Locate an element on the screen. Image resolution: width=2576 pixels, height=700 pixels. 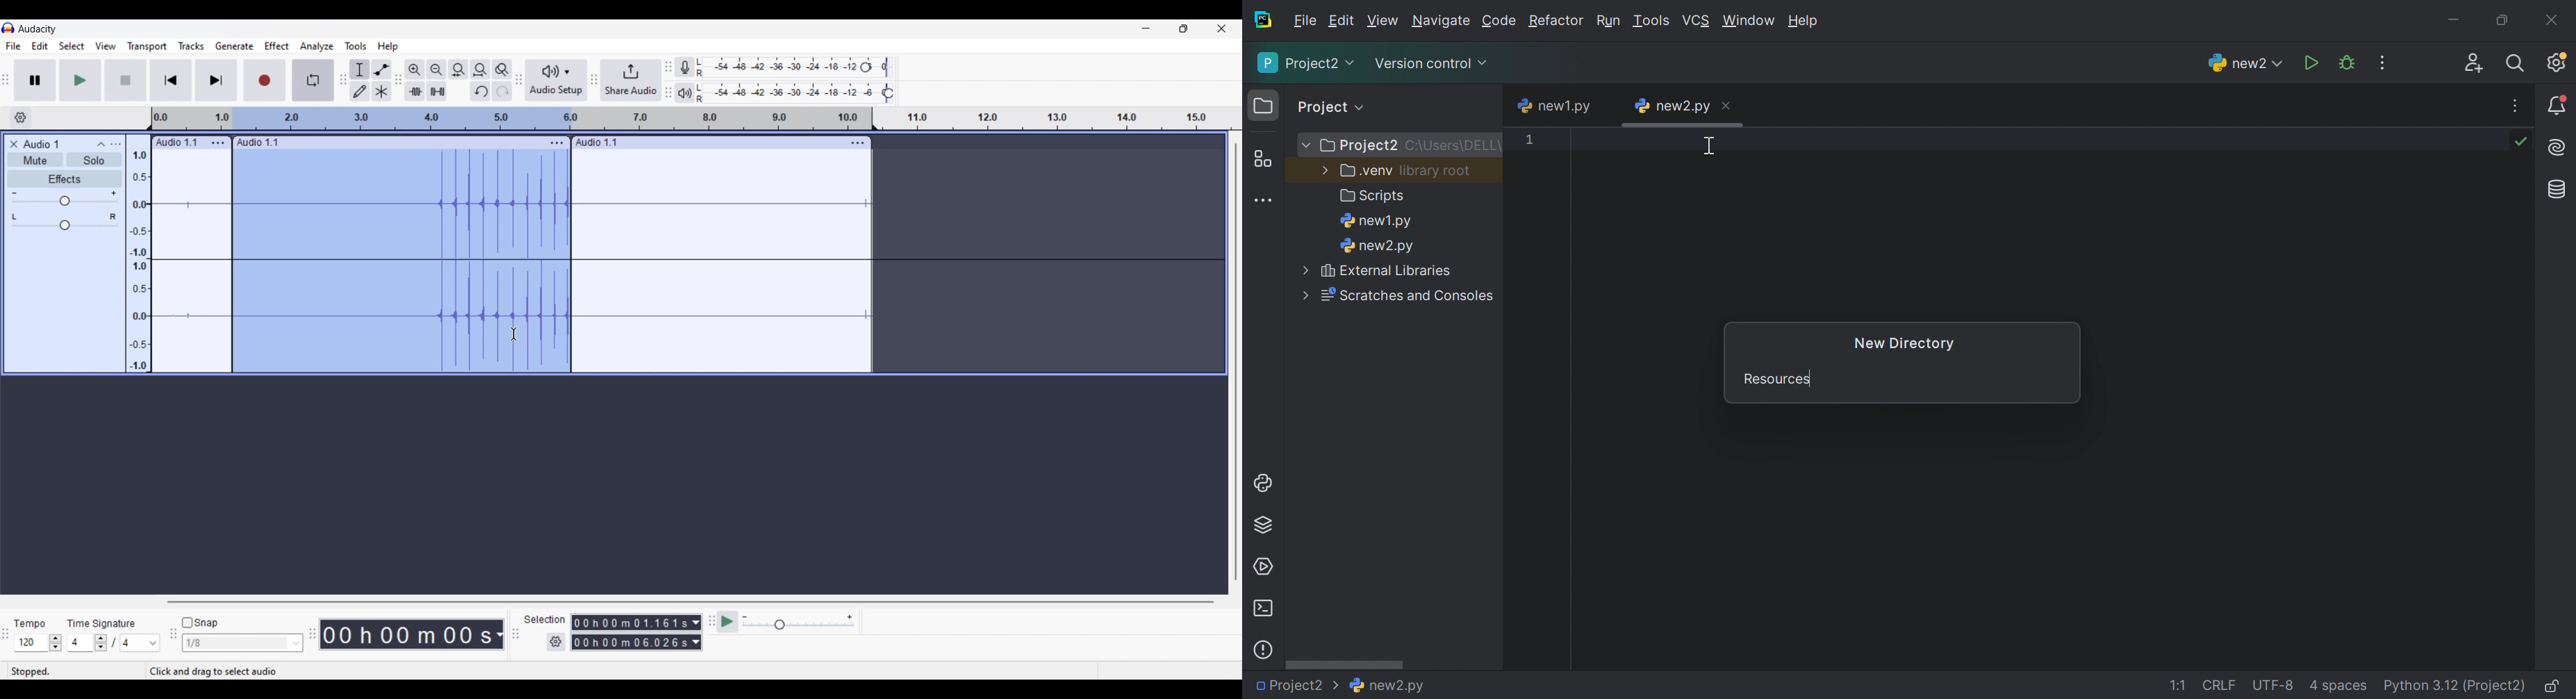
Audio 1.1 is located at coordinates (603, 142).